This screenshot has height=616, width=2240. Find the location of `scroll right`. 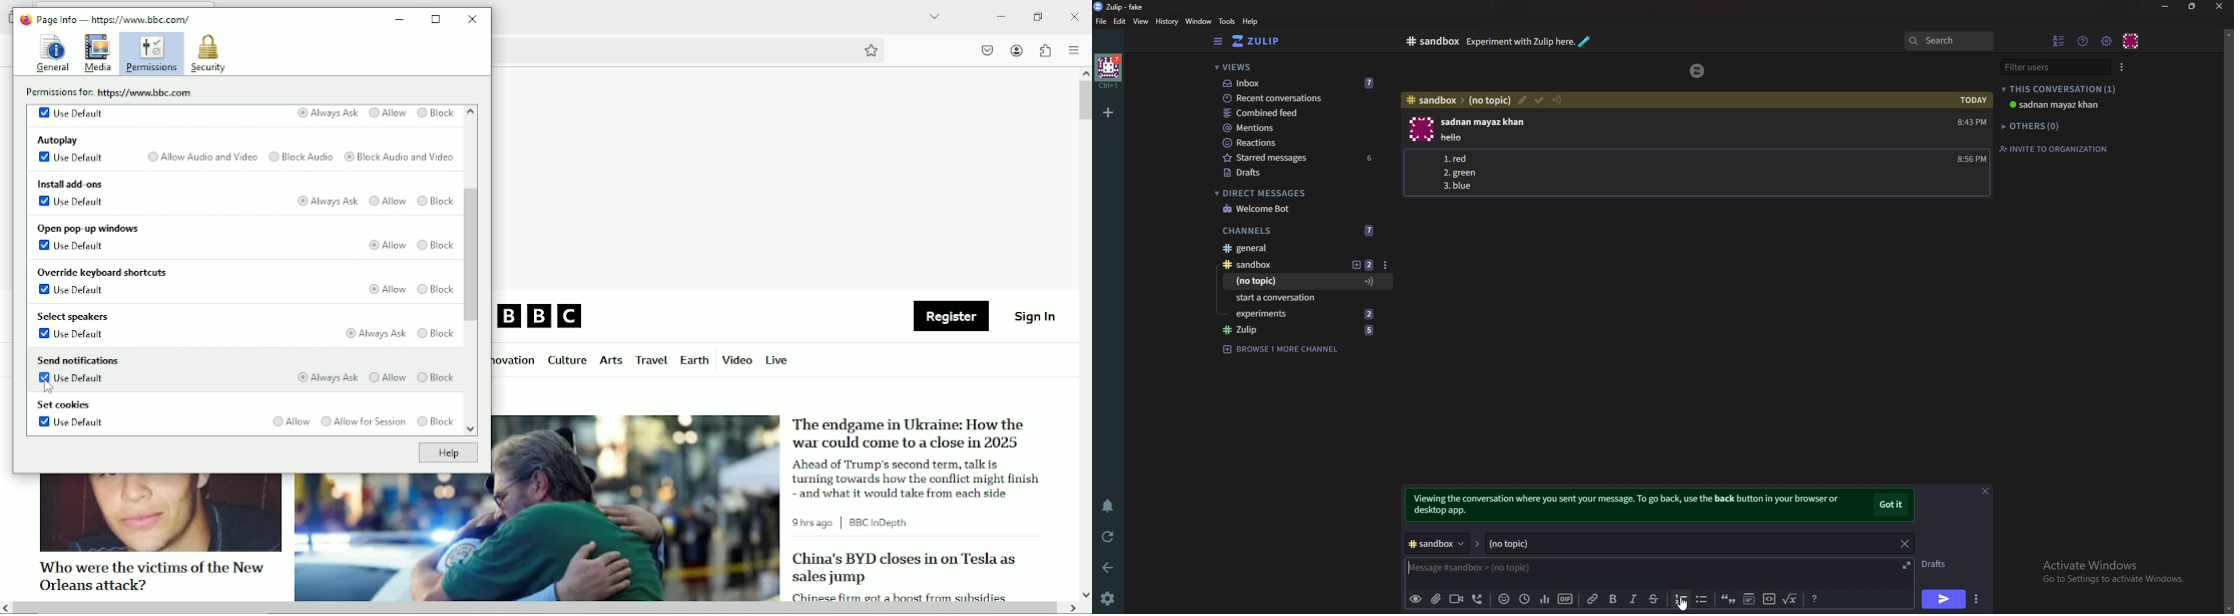

scroll right is located at coordinates (1071, 608).